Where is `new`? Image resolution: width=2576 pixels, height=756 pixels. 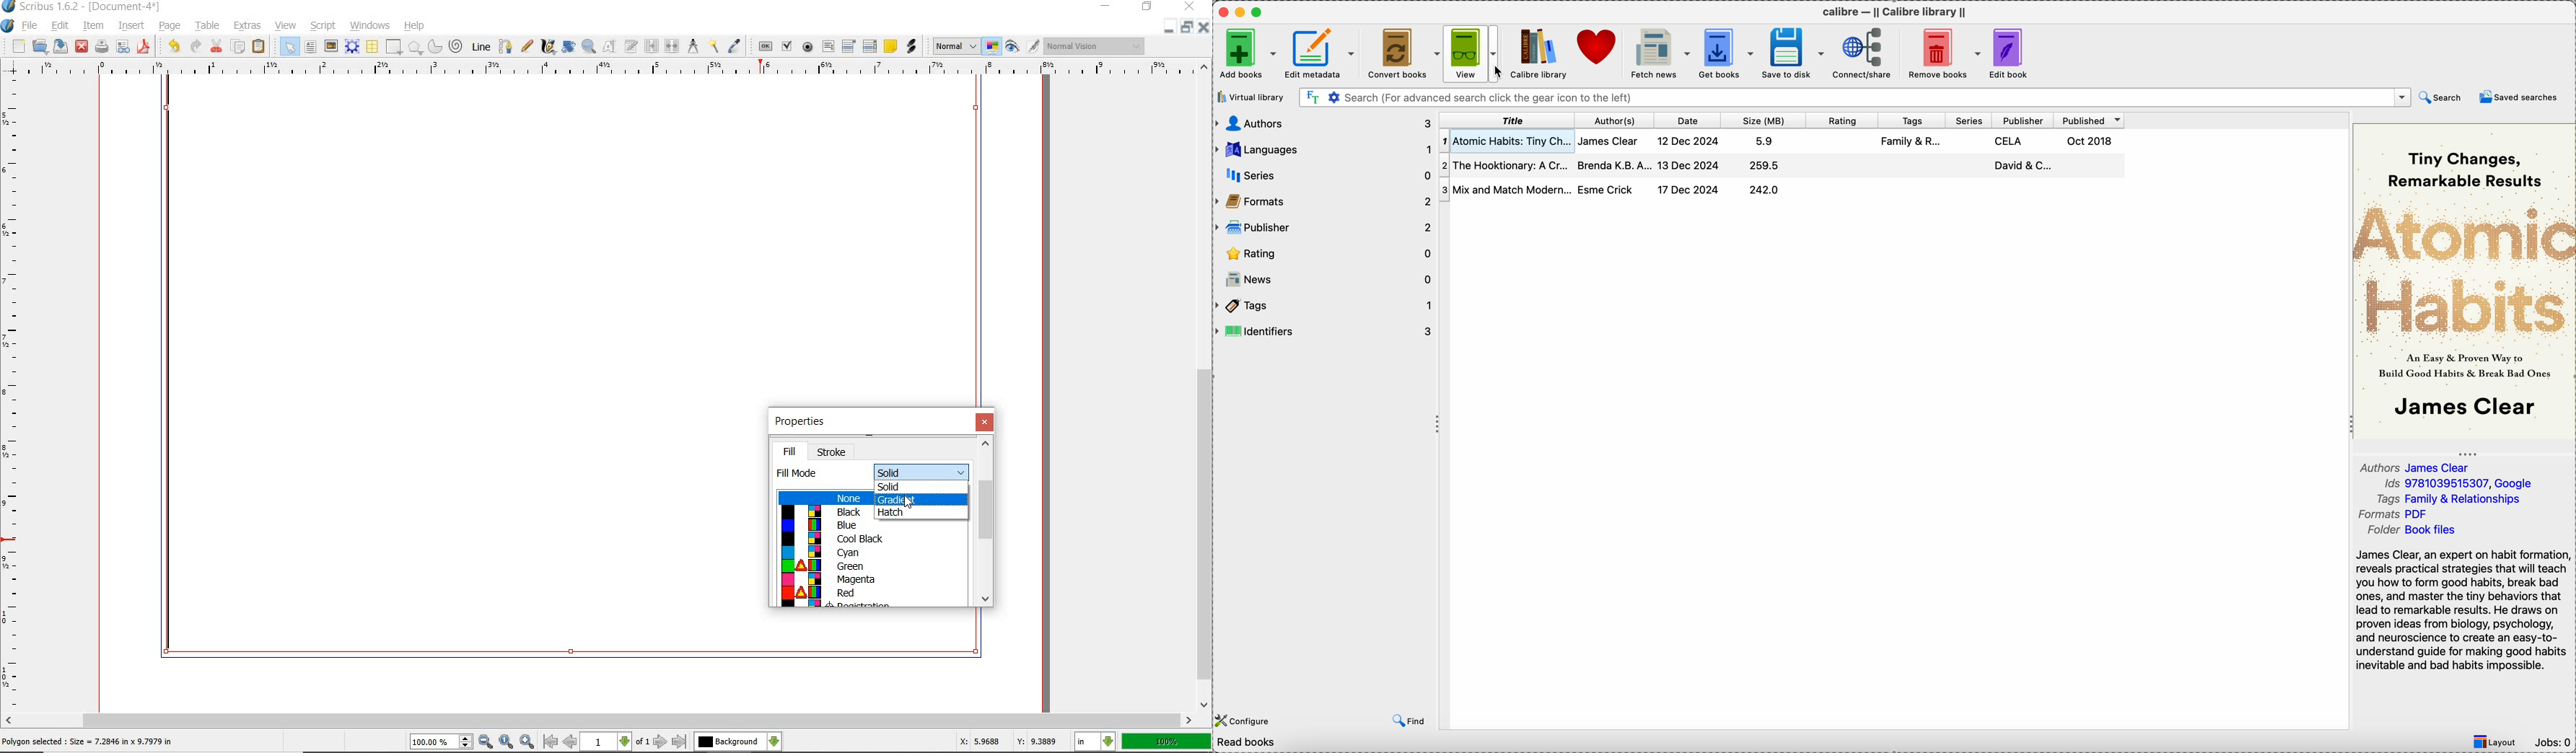 new is located at coordinates (14, 46).